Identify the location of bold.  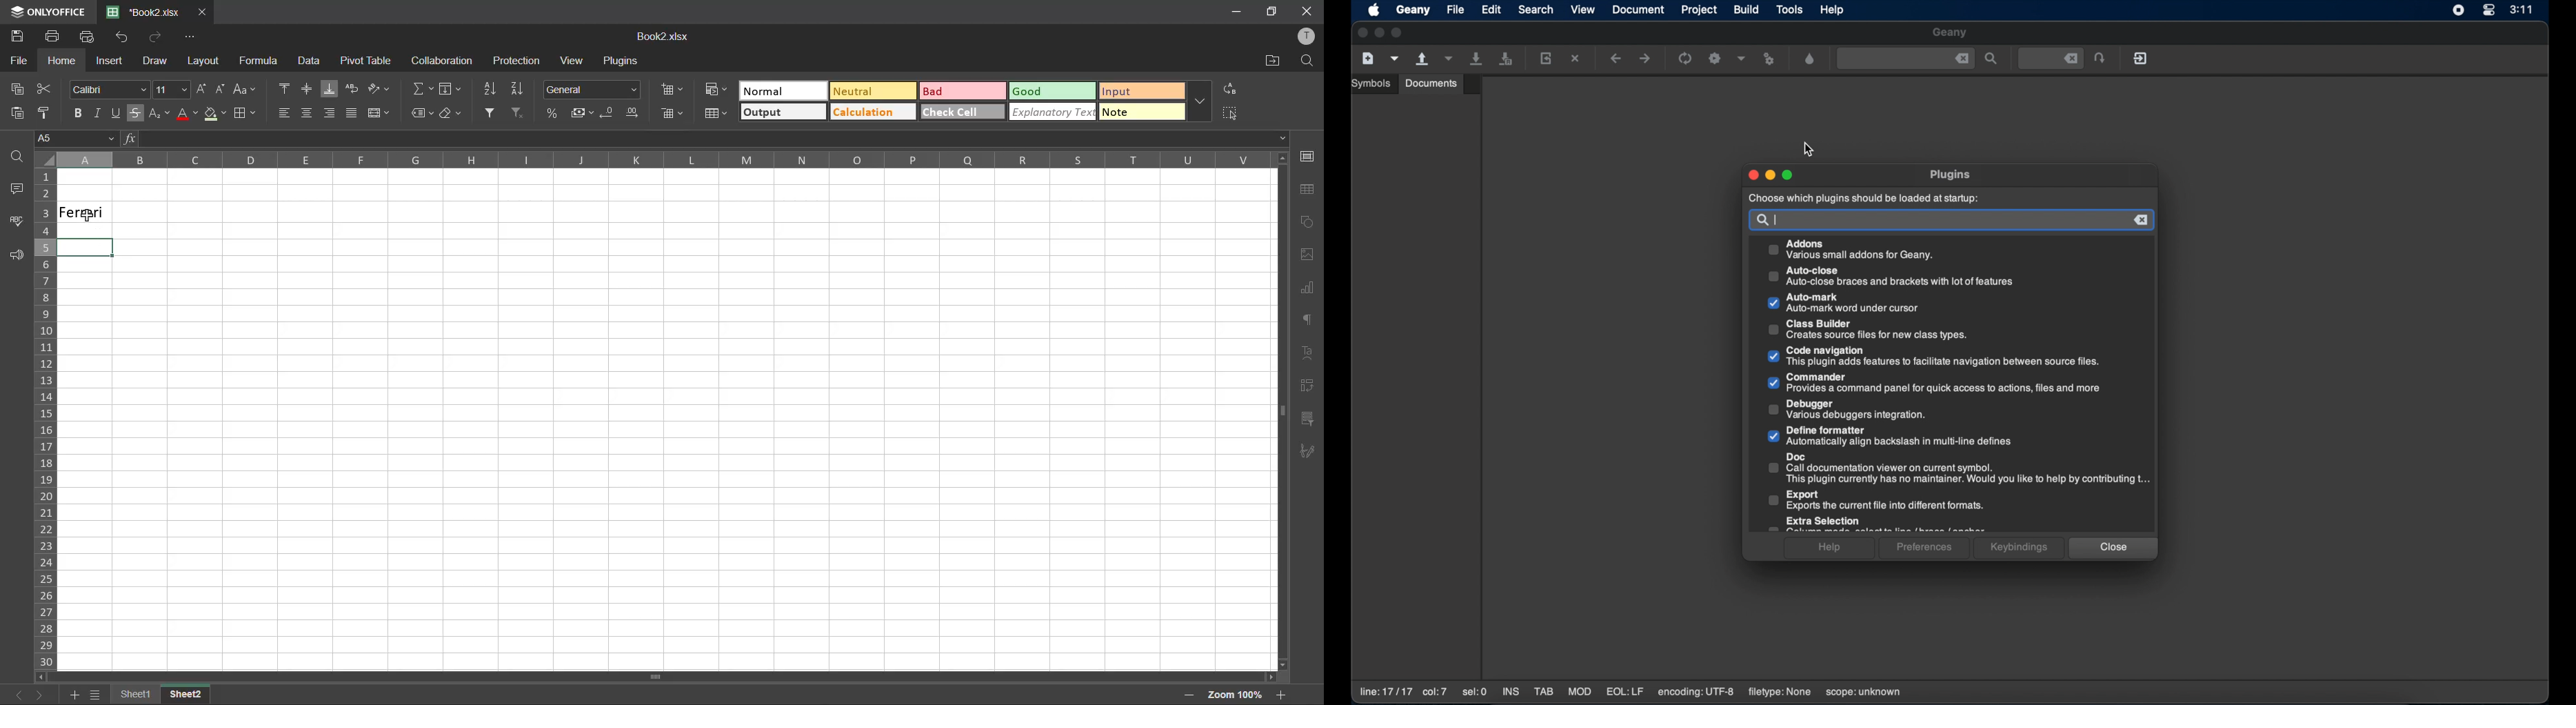
(74, 115).